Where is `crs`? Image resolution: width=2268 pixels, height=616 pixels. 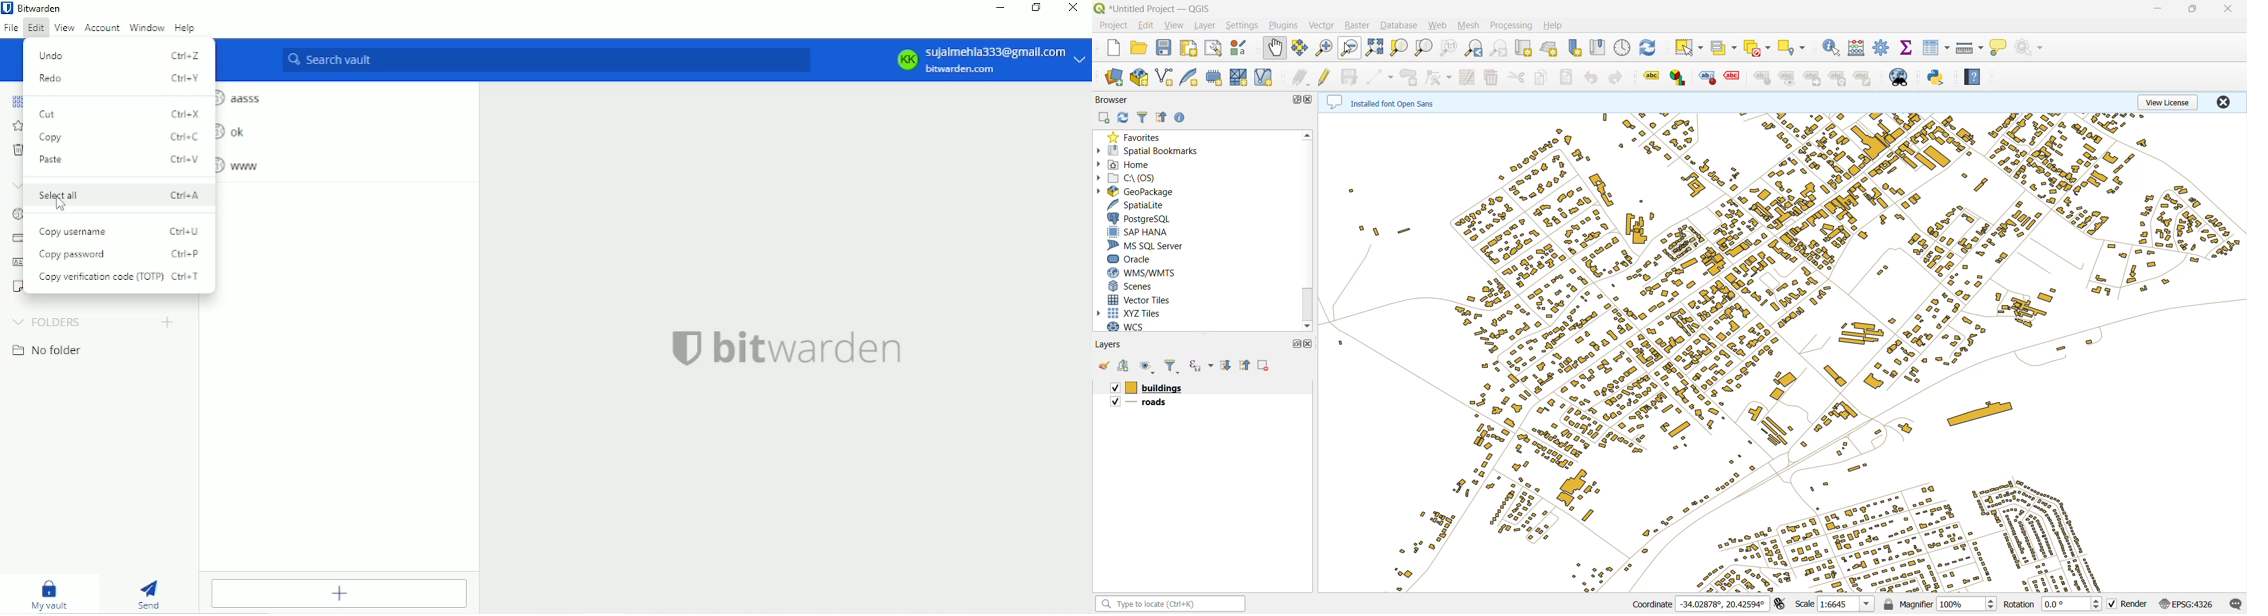
crs is located at coordinates (2189, 605).